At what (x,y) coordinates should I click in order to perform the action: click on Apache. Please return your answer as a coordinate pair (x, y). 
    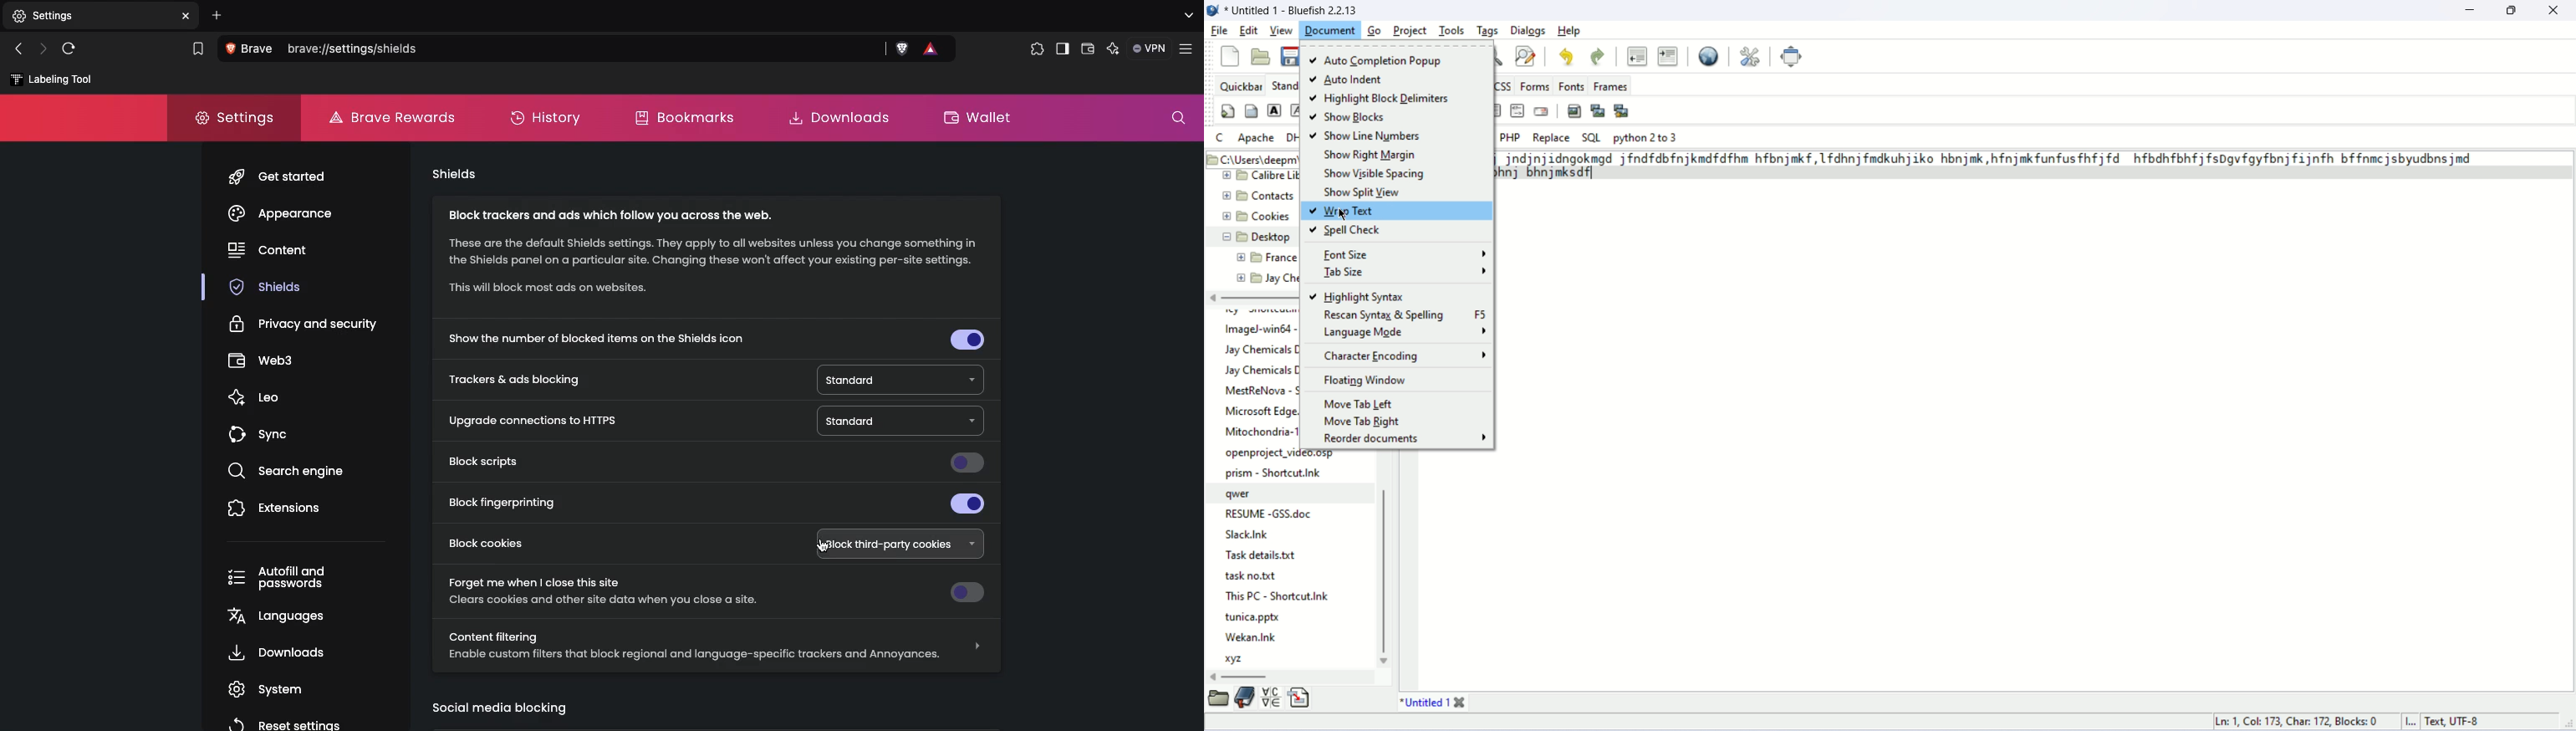
    Looking at the image, I should click on (1255, 138).